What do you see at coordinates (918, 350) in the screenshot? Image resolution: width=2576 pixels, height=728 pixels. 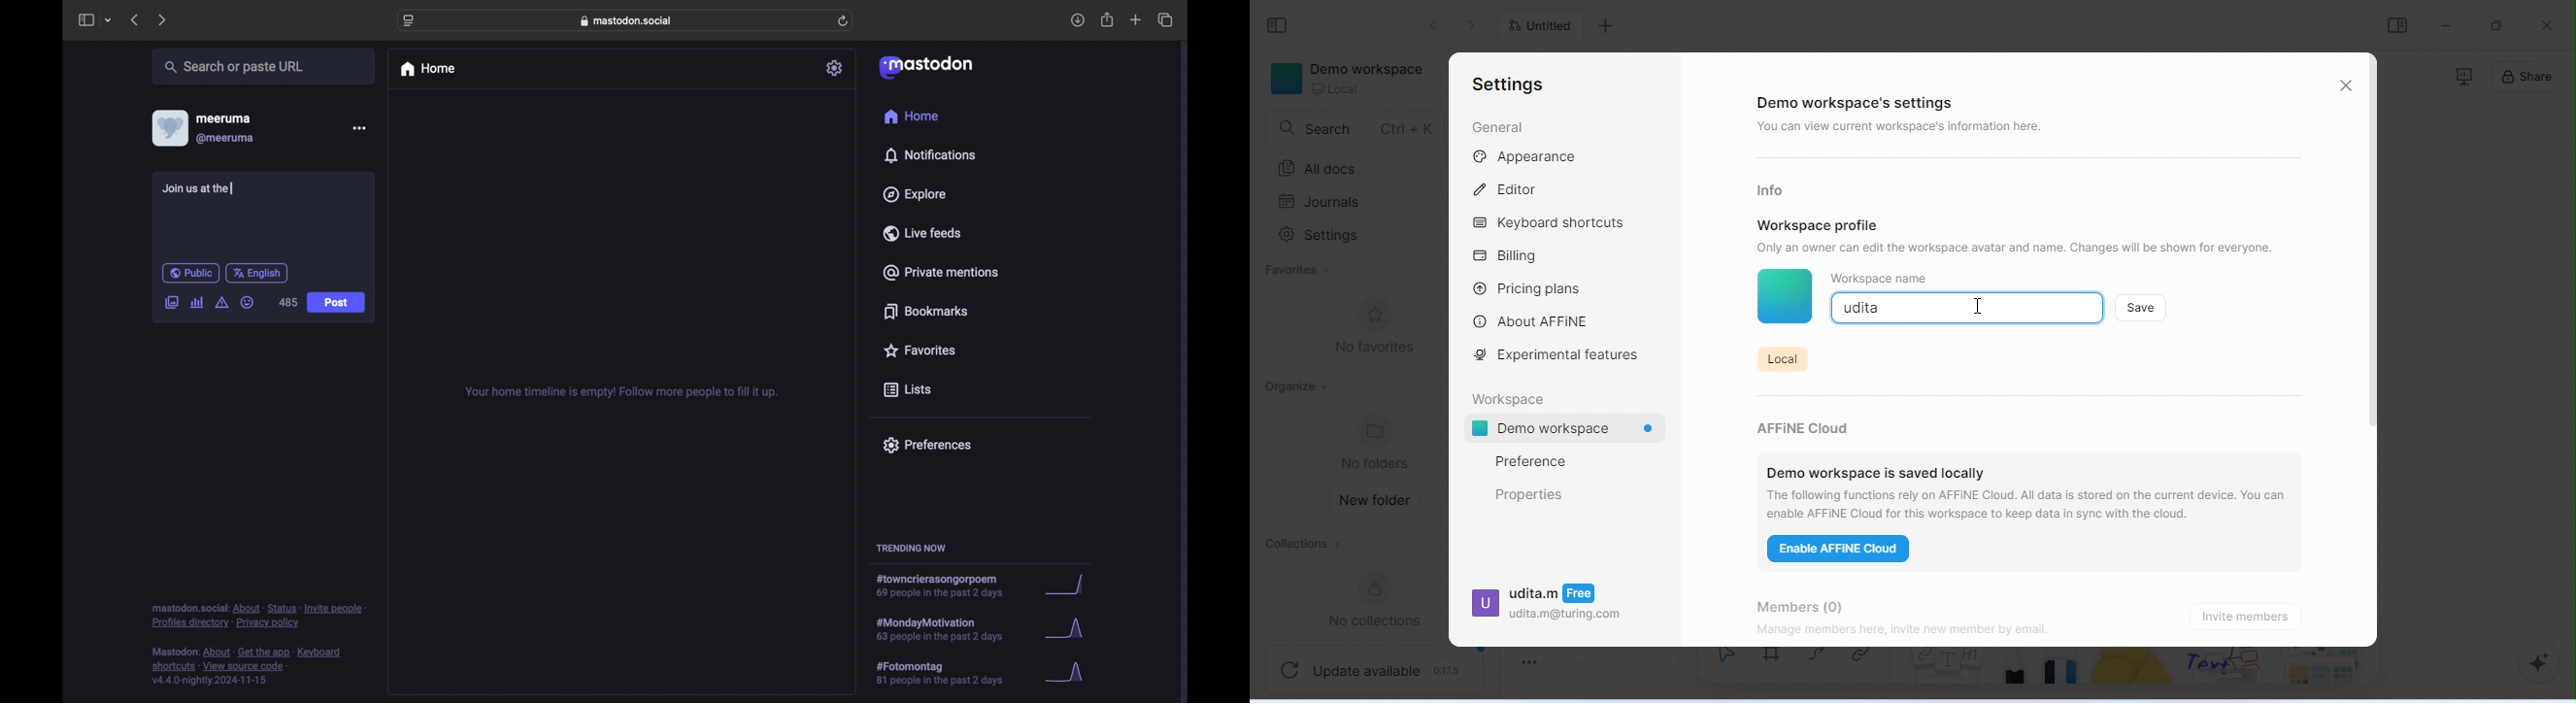 I see `favorites` at bounding box center [918, 350].